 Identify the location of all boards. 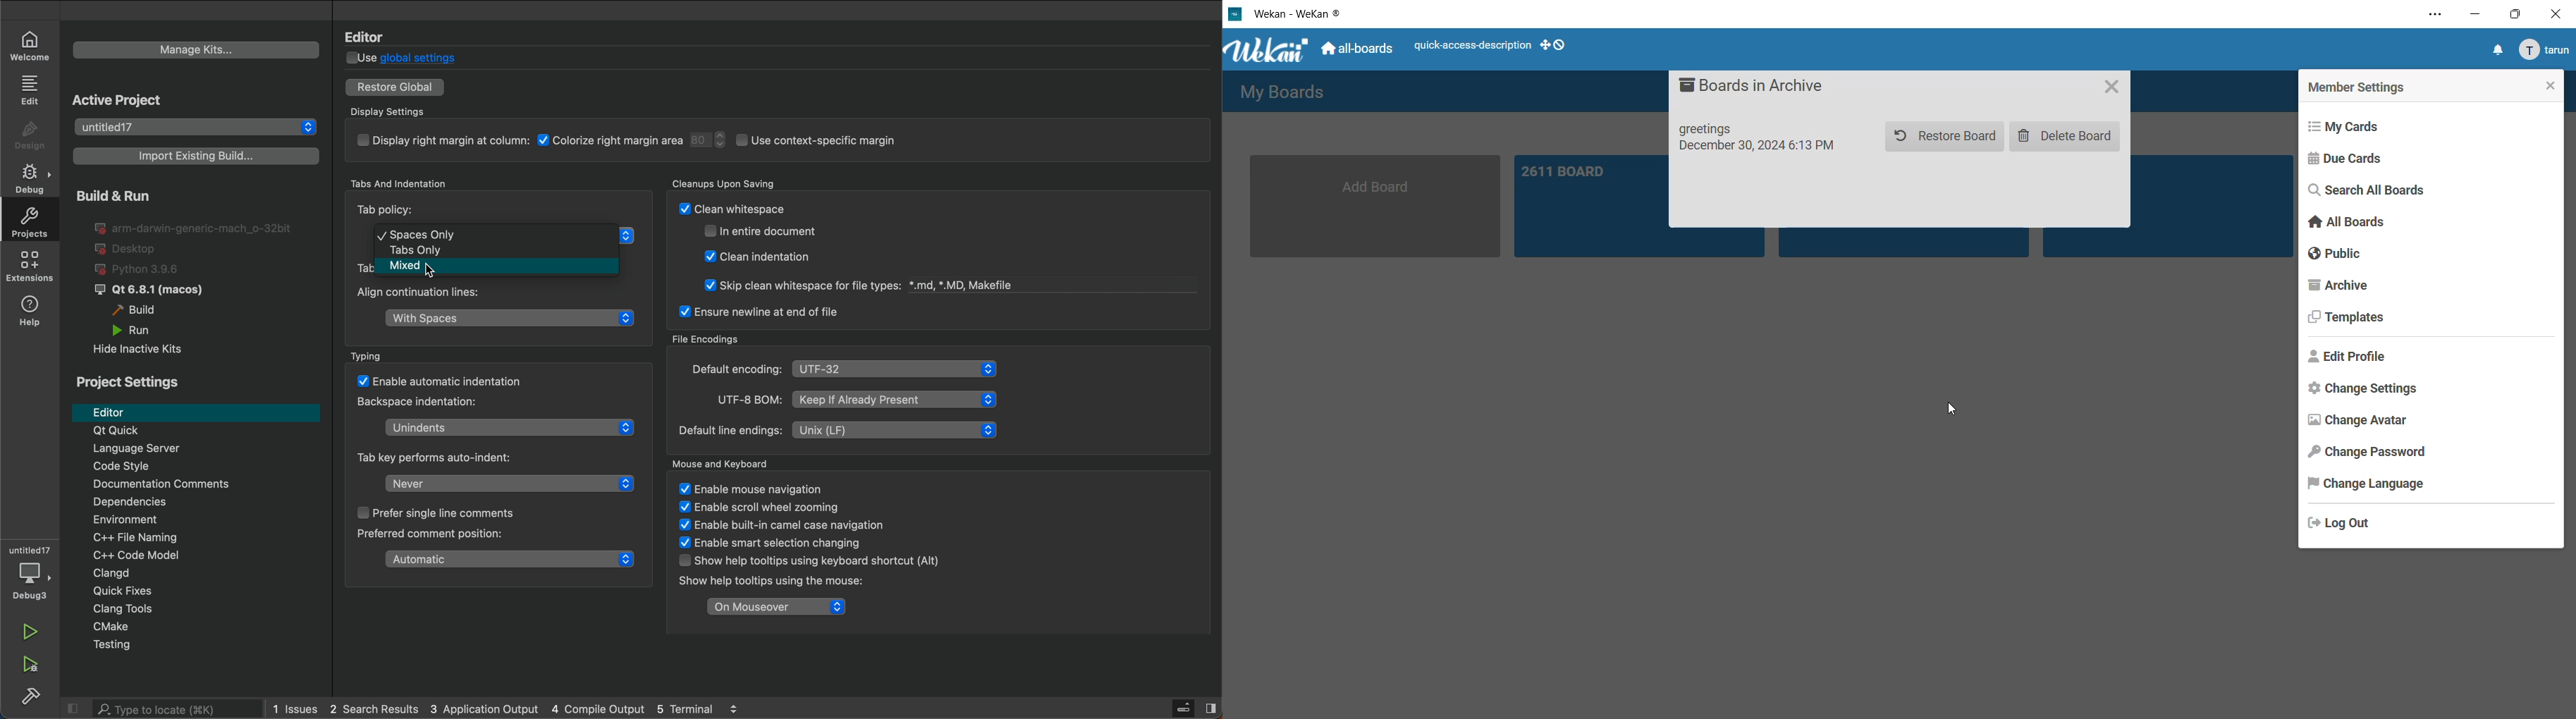
(2344, 221).